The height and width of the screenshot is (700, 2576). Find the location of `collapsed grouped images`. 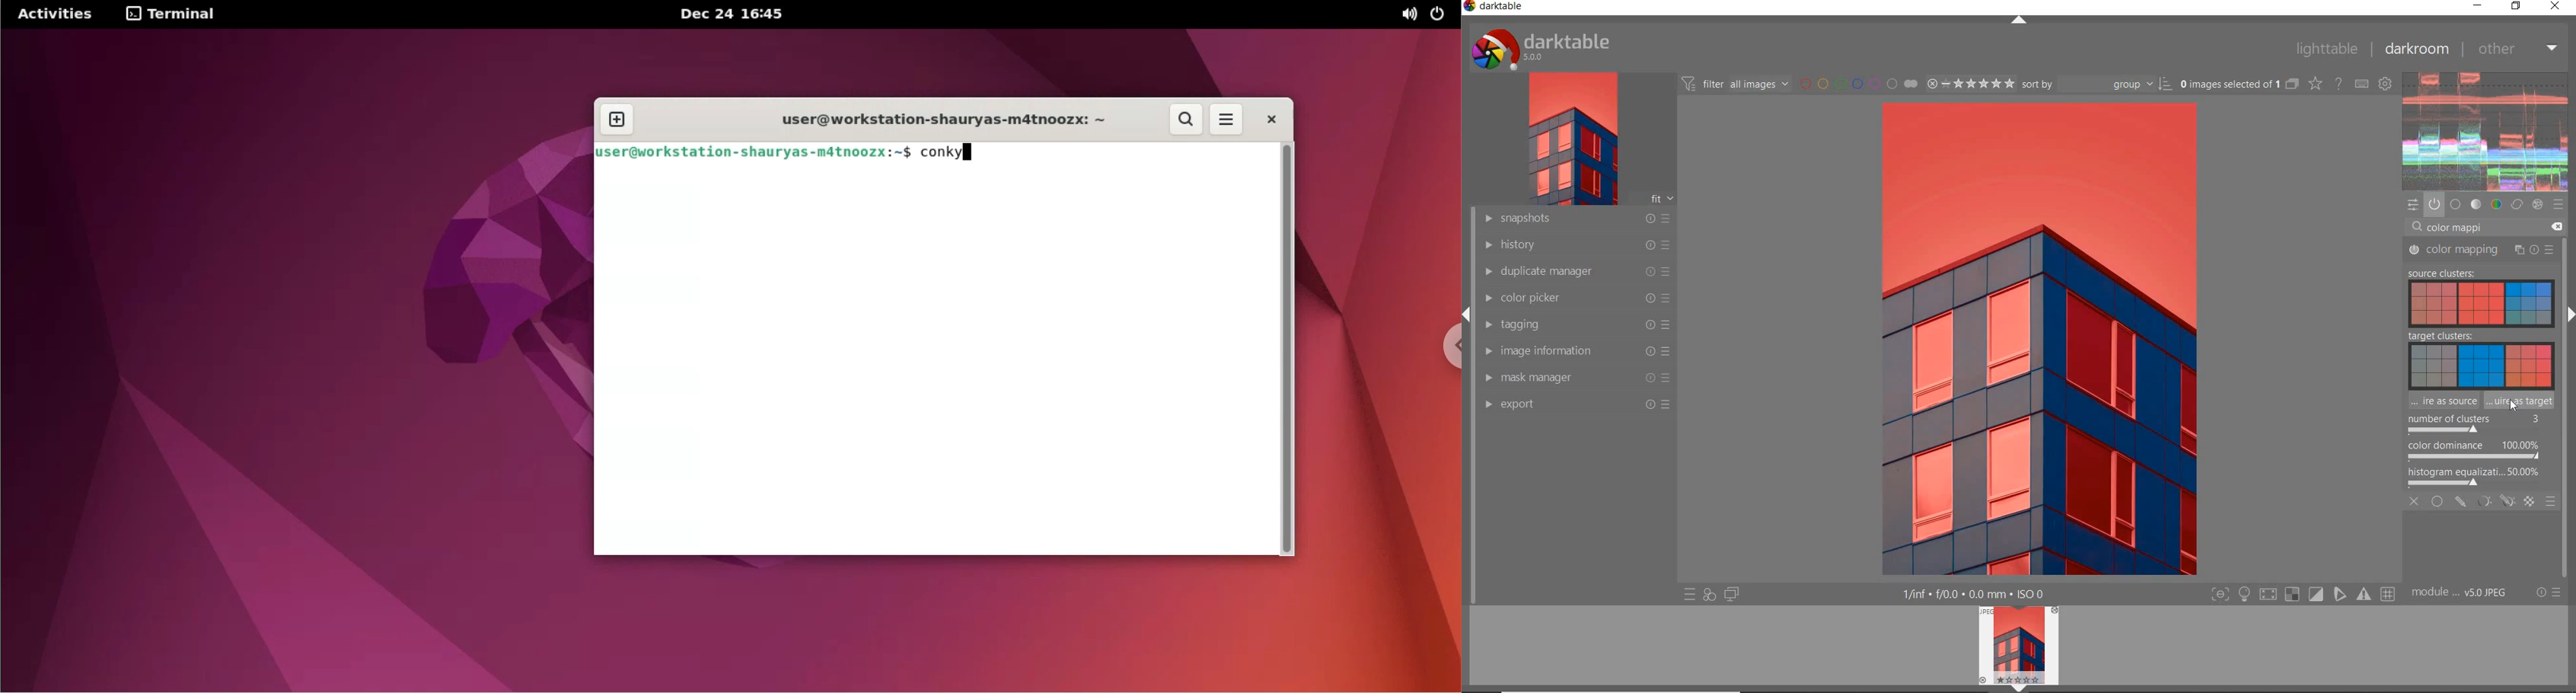

collapsed grouped images is located at coordinates (2292, 82).